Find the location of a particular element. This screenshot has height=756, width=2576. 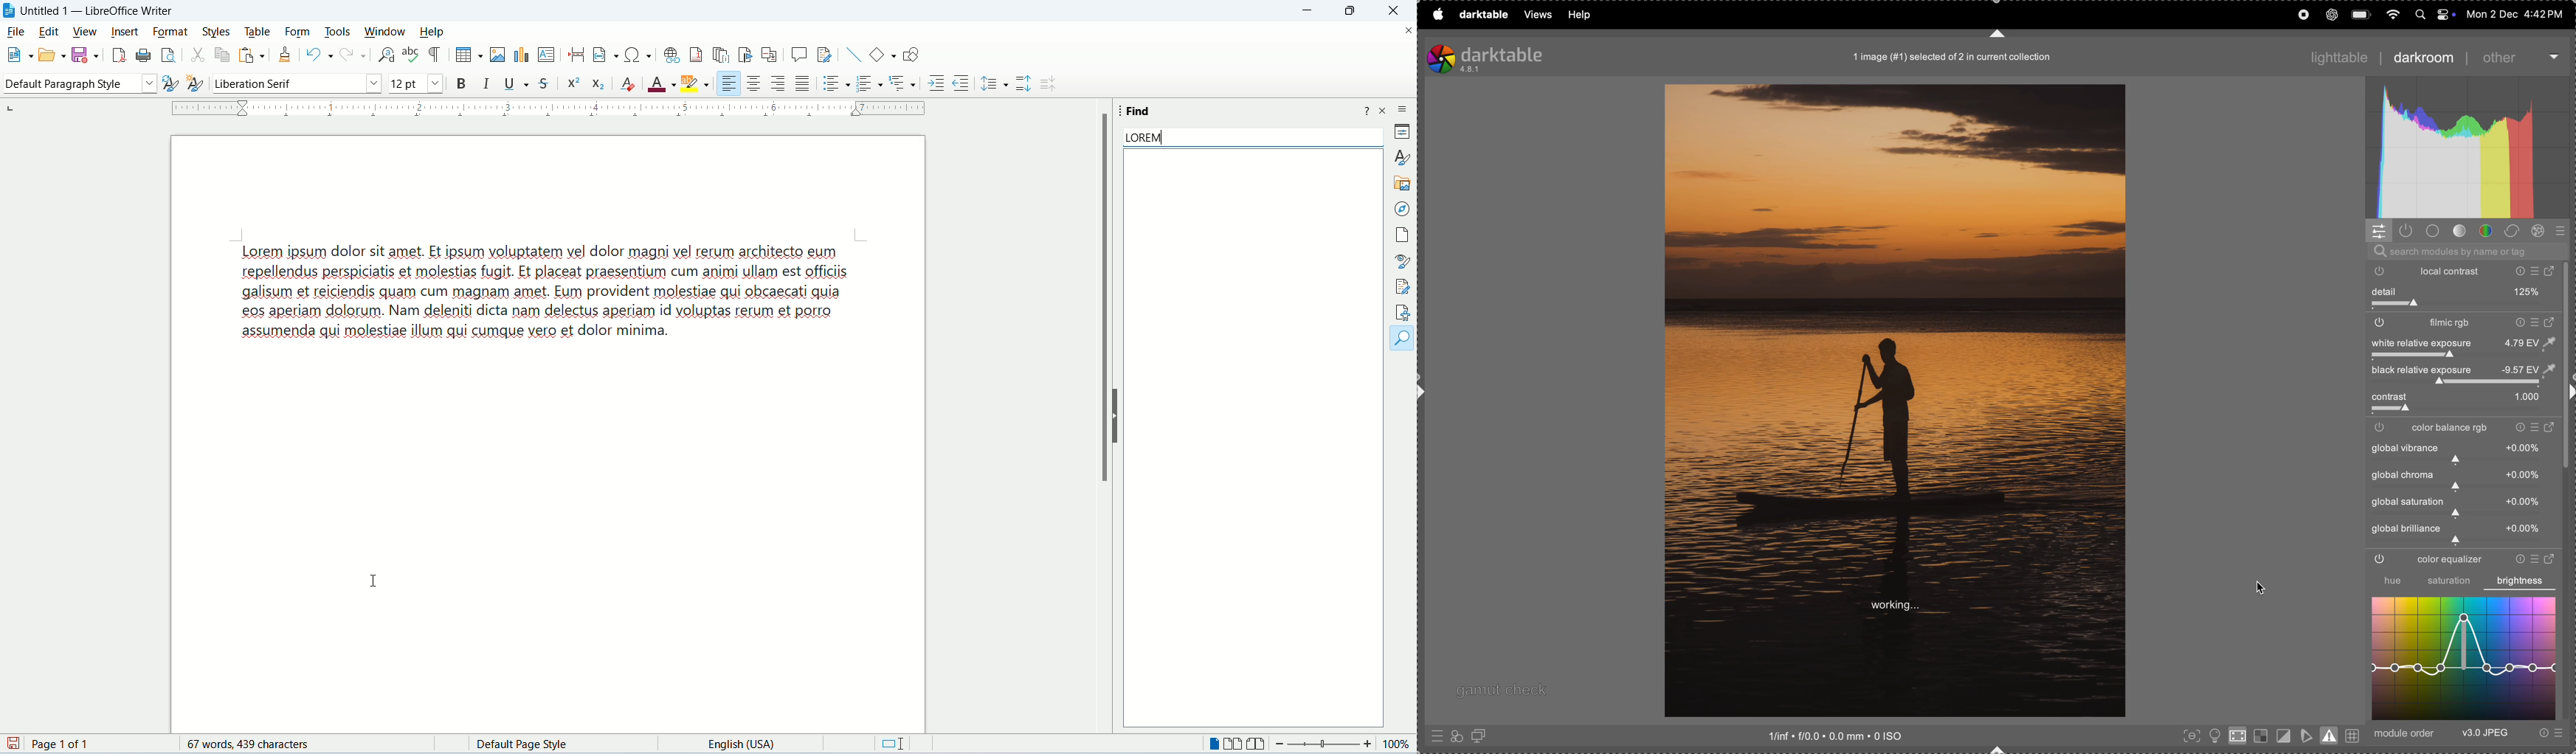

page is located at coordinates (47, 744).